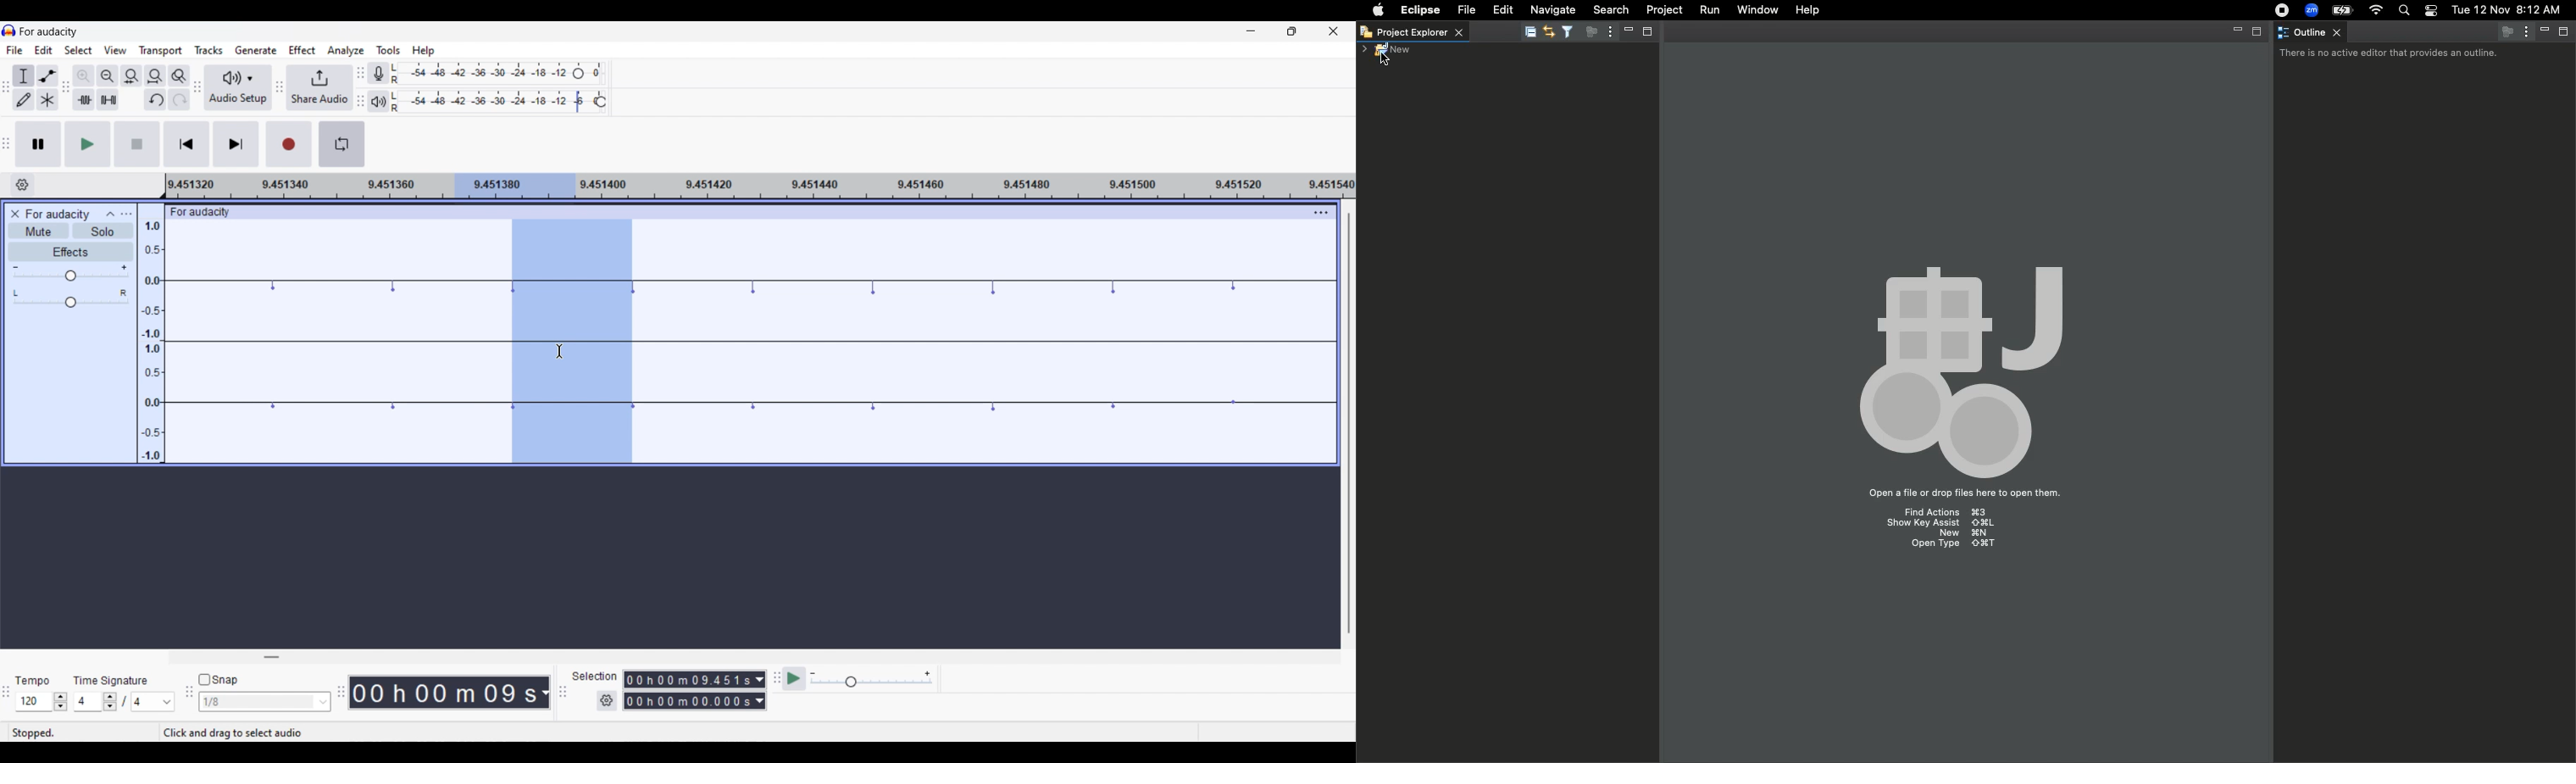  I want to click on Zoom toggle, so click(179, 76).